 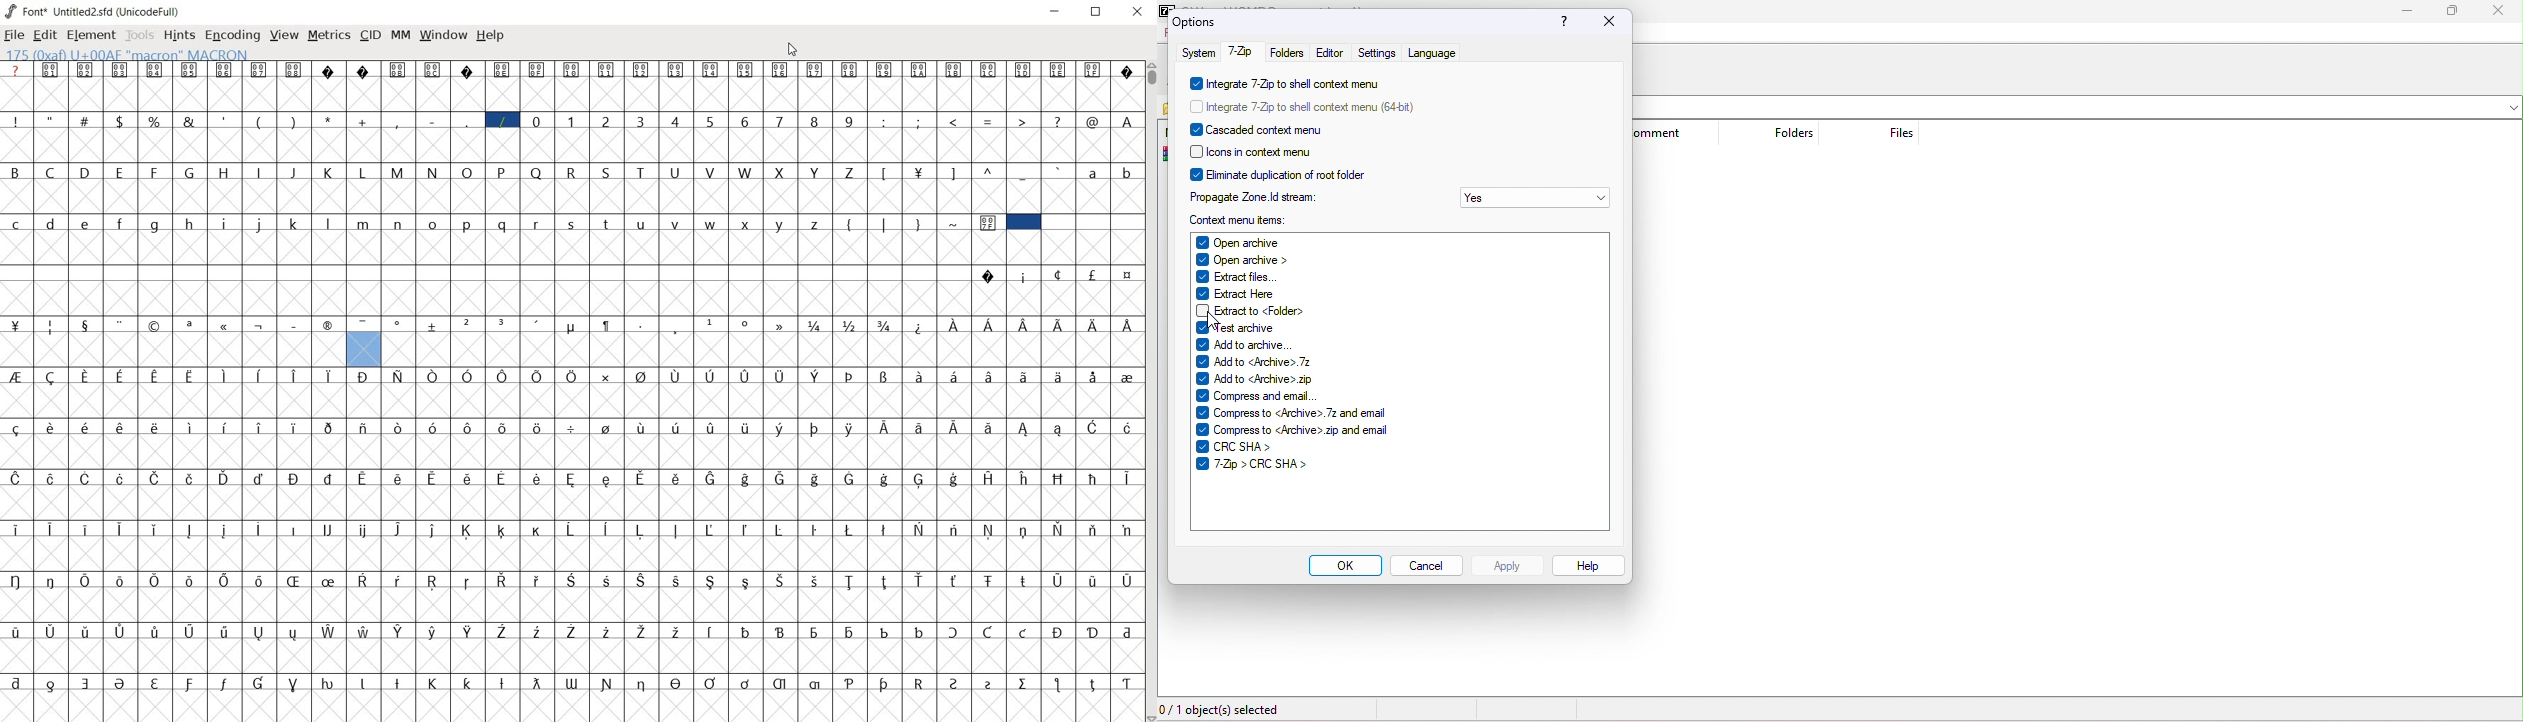 What do you see at coordinates (121, 428) in the screenshot?
I see `Symbol` at bounding box center [121, 428].